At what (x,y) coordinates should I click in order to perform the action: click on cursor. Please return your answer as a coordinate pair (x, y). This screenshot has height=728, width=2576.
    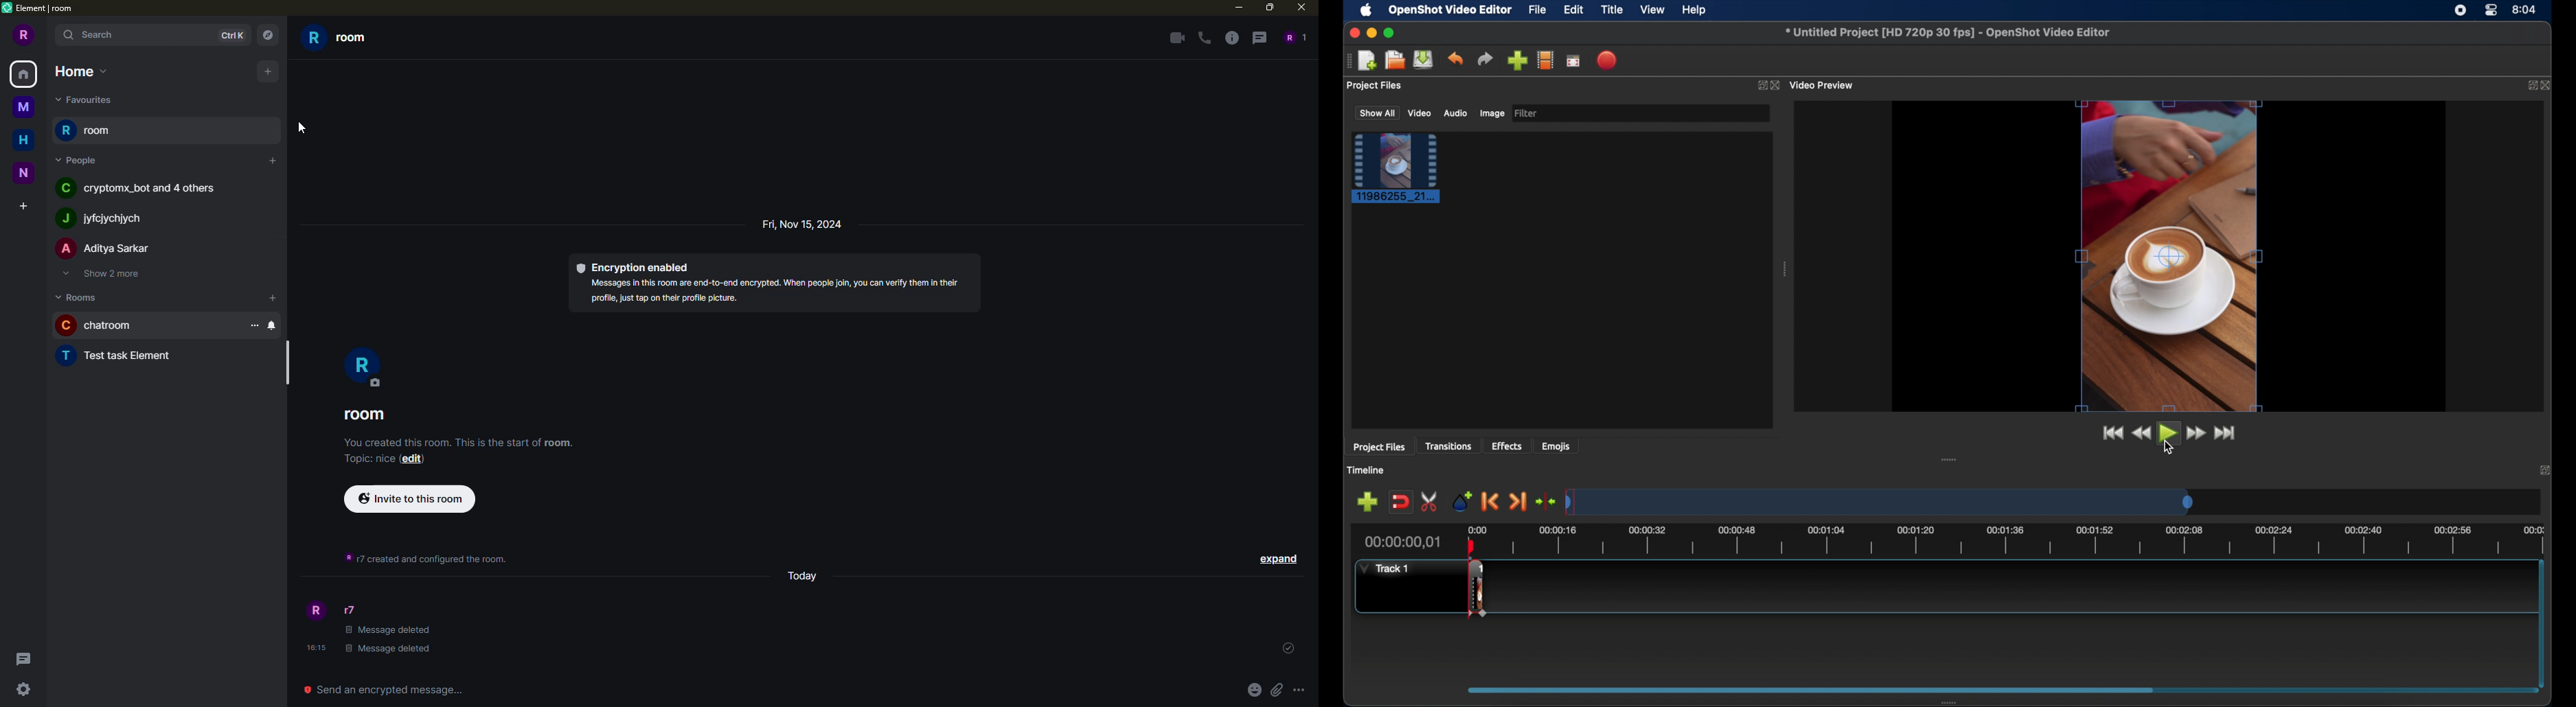
    Looking at the image, I should click on (2169, 448).